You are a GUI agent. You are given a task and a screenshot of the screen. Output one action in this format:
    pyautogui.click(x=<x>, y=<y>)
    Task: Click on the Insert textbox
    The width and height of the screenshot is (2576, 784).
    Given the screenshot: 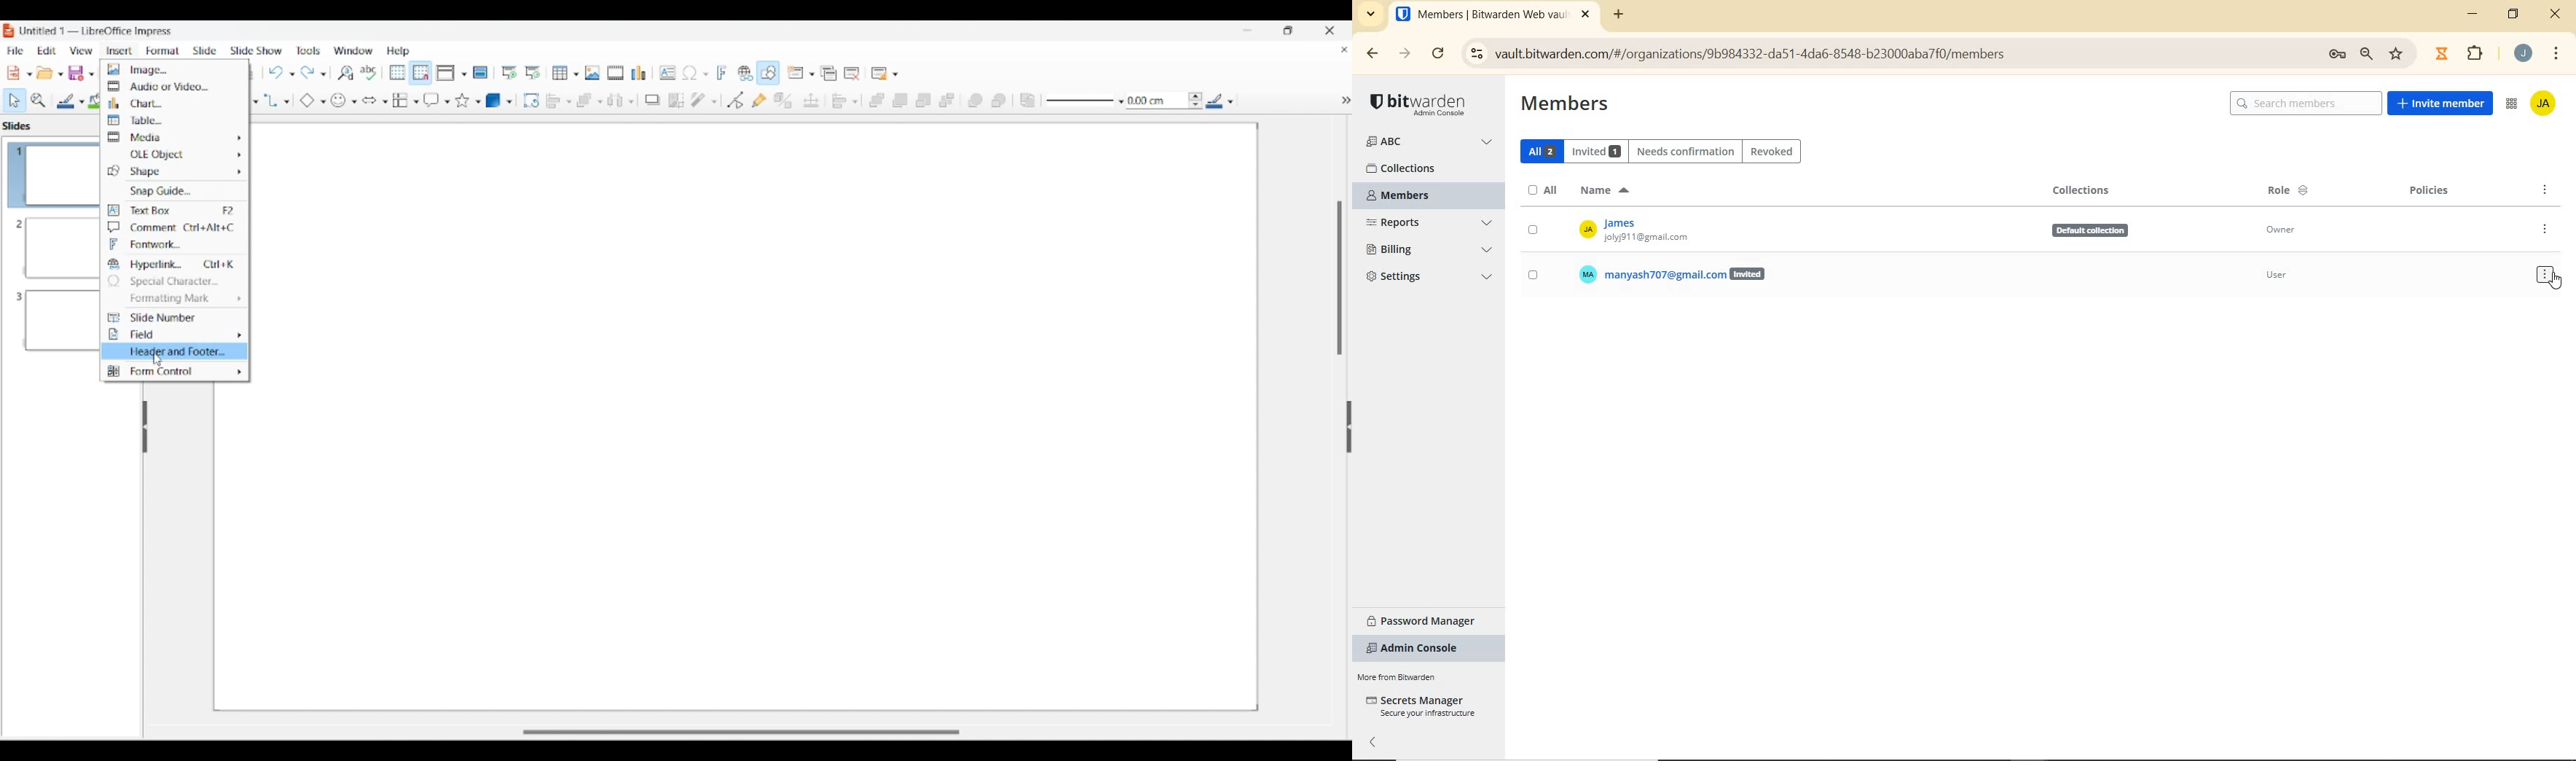 What is the action you would take?
    pyautogui.click(x=668, y=73)
    